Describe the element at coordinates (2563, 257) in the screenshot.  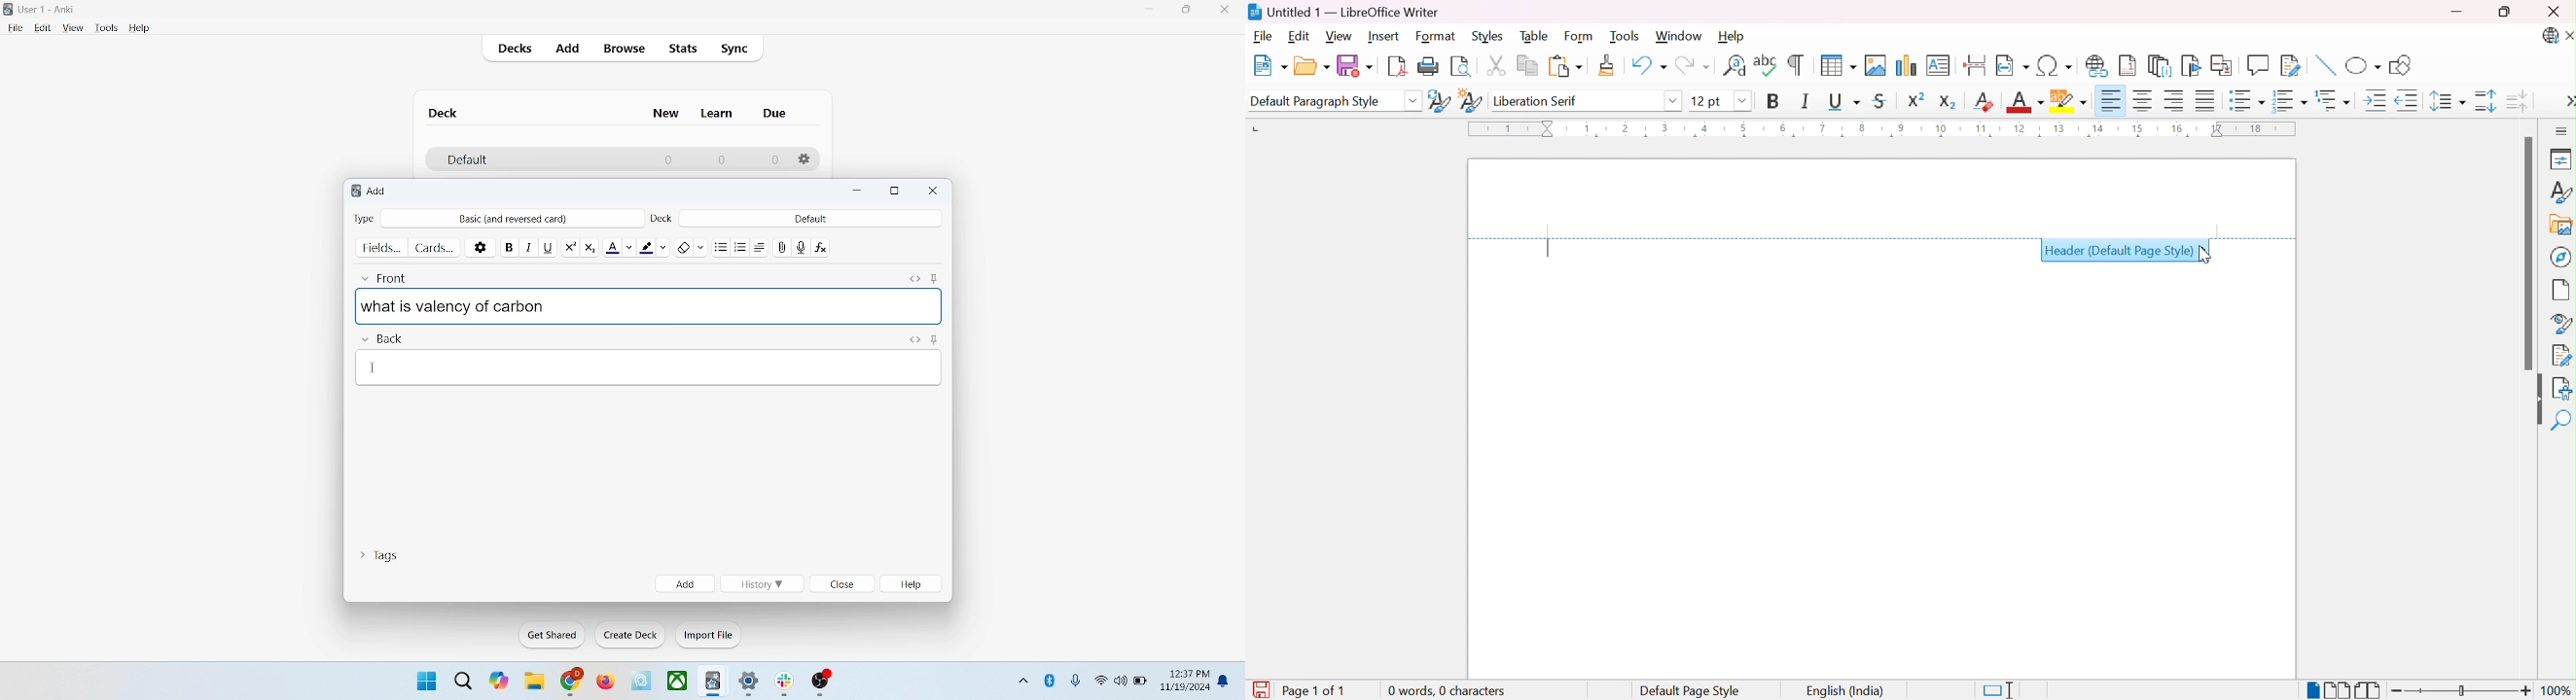
I see `Navigator` at that location.